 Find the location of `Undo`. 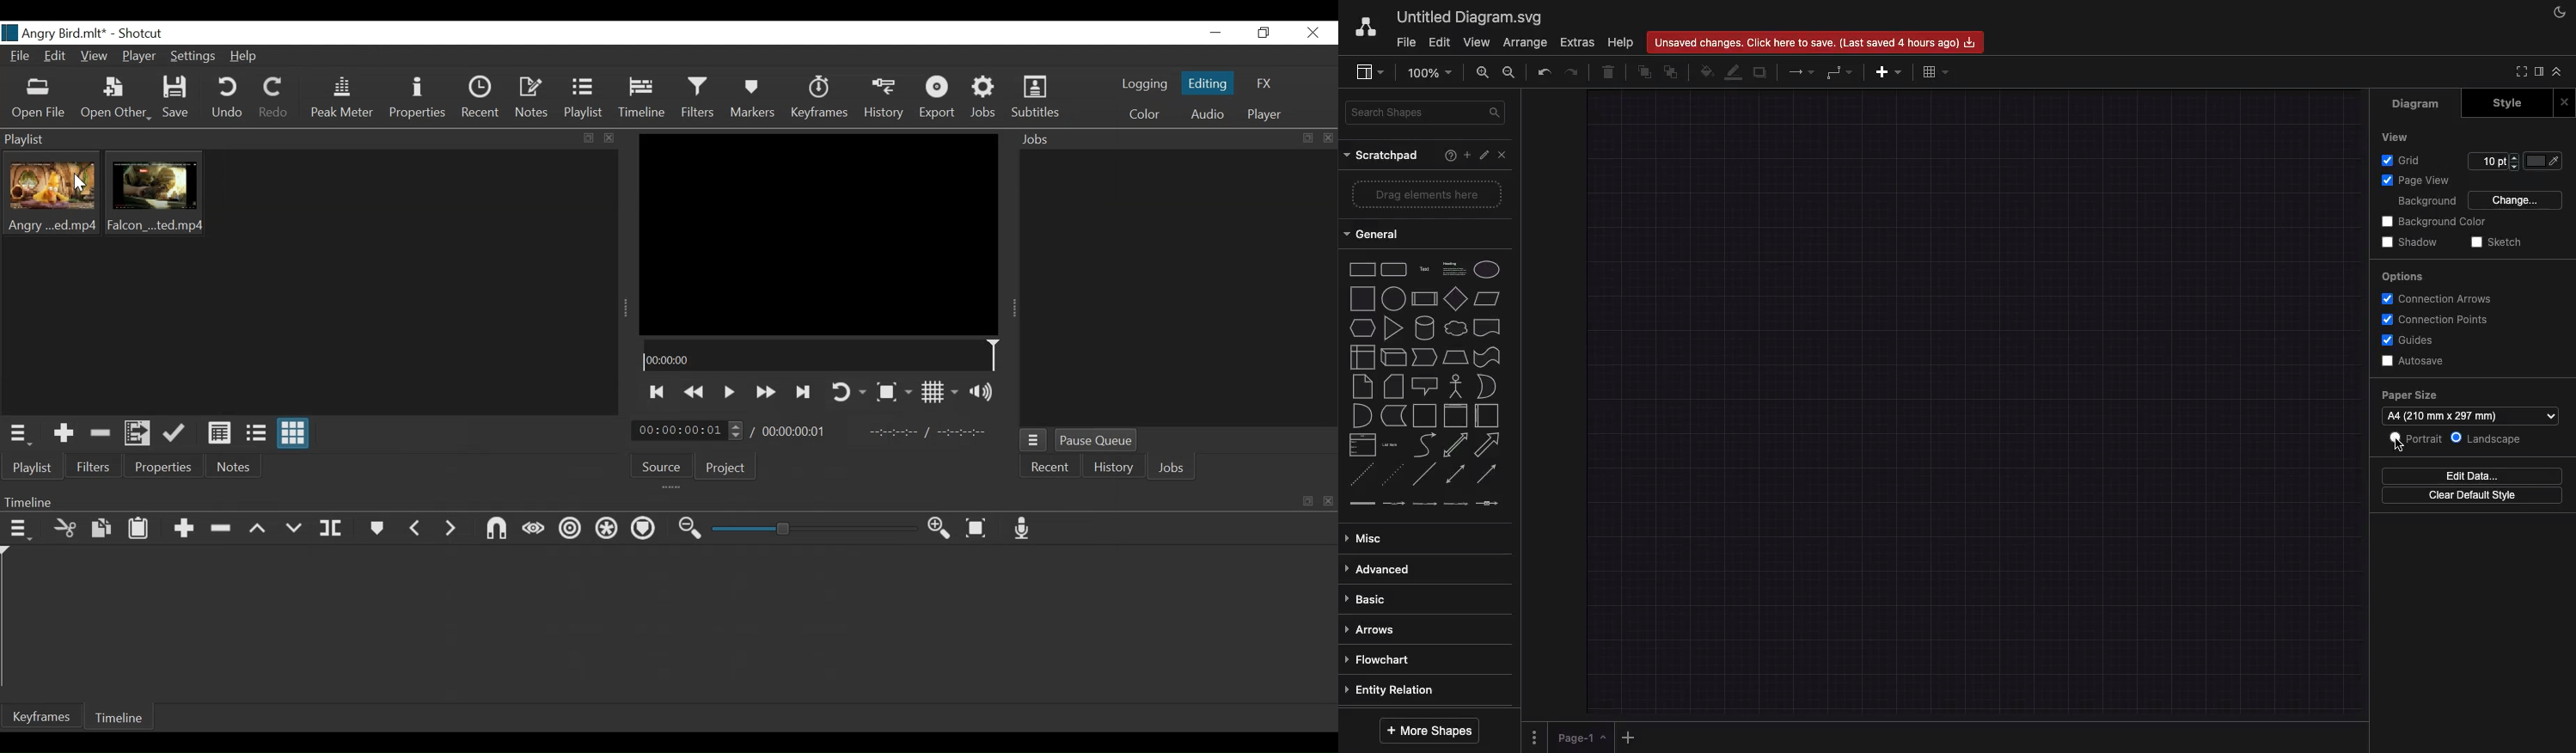

Undo is located at coordinates (1546, 71).